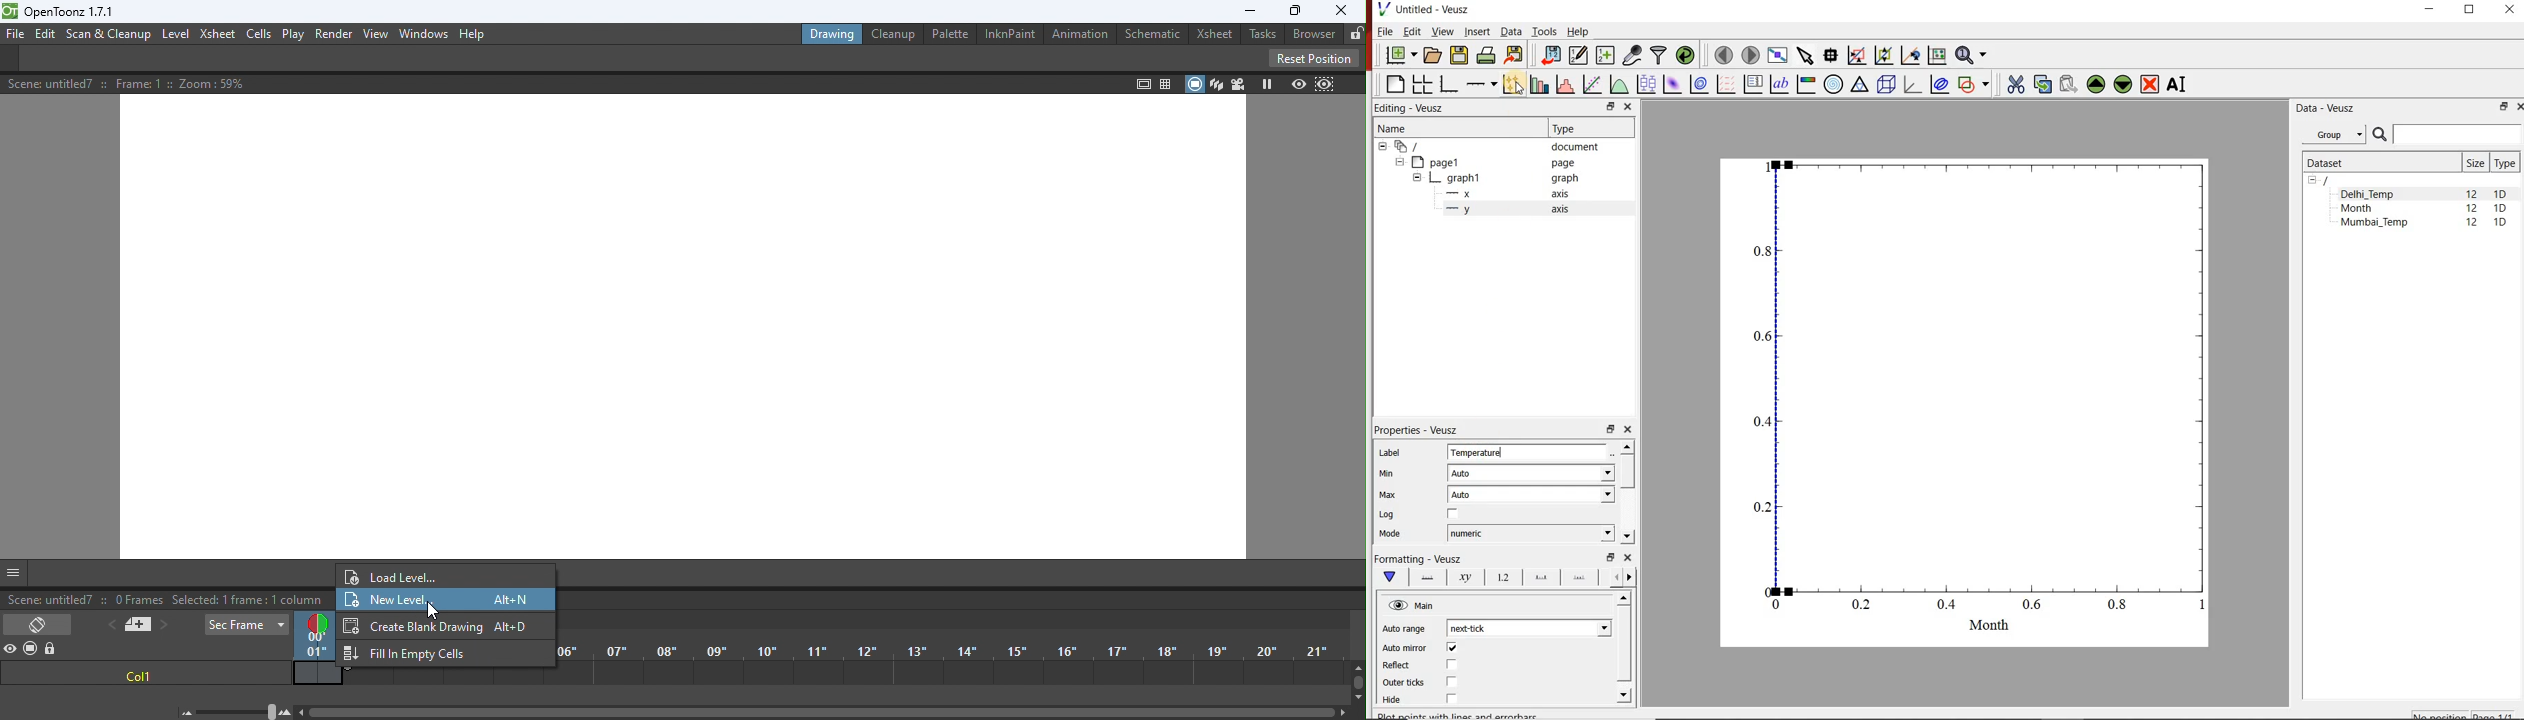 Image resolution: width=2548 pixels, height=728 pixels. What do you see at coordinates (11, 12) in the screenshot?
I see `logo` at bounding box center [11, 12].